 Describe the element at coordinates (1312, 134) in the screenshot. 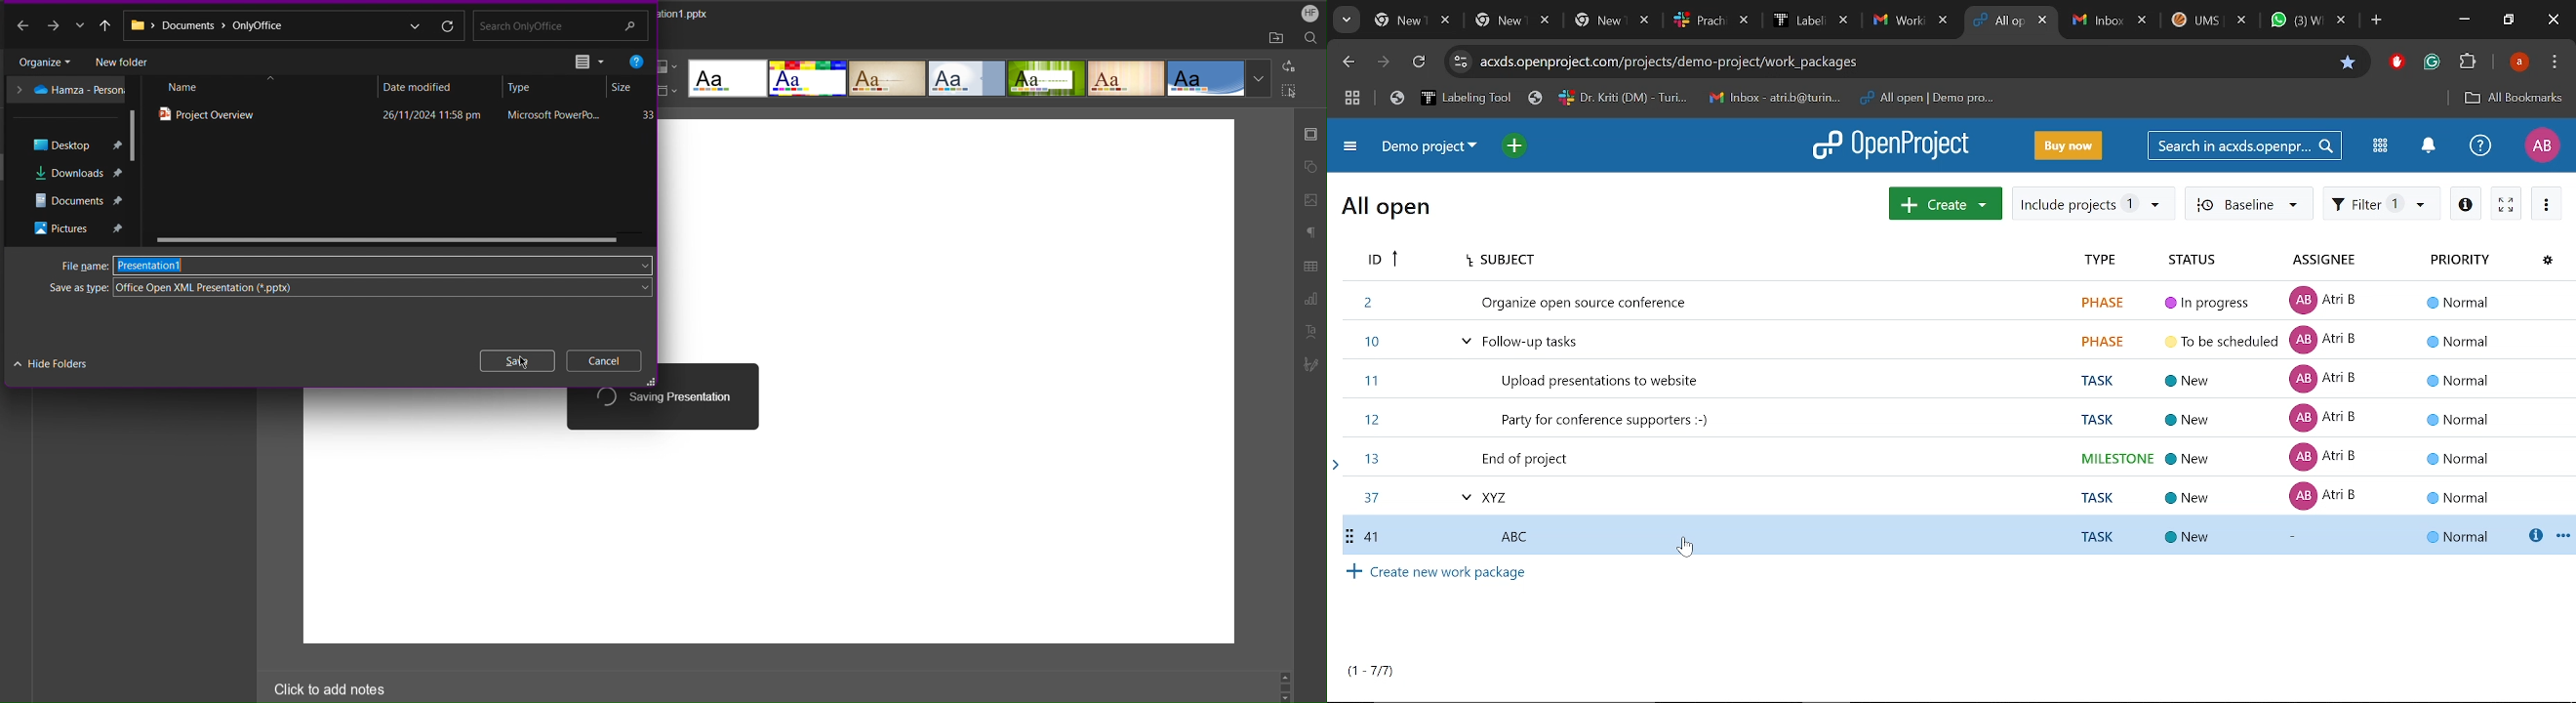

I see `Slide Settings` at that location.